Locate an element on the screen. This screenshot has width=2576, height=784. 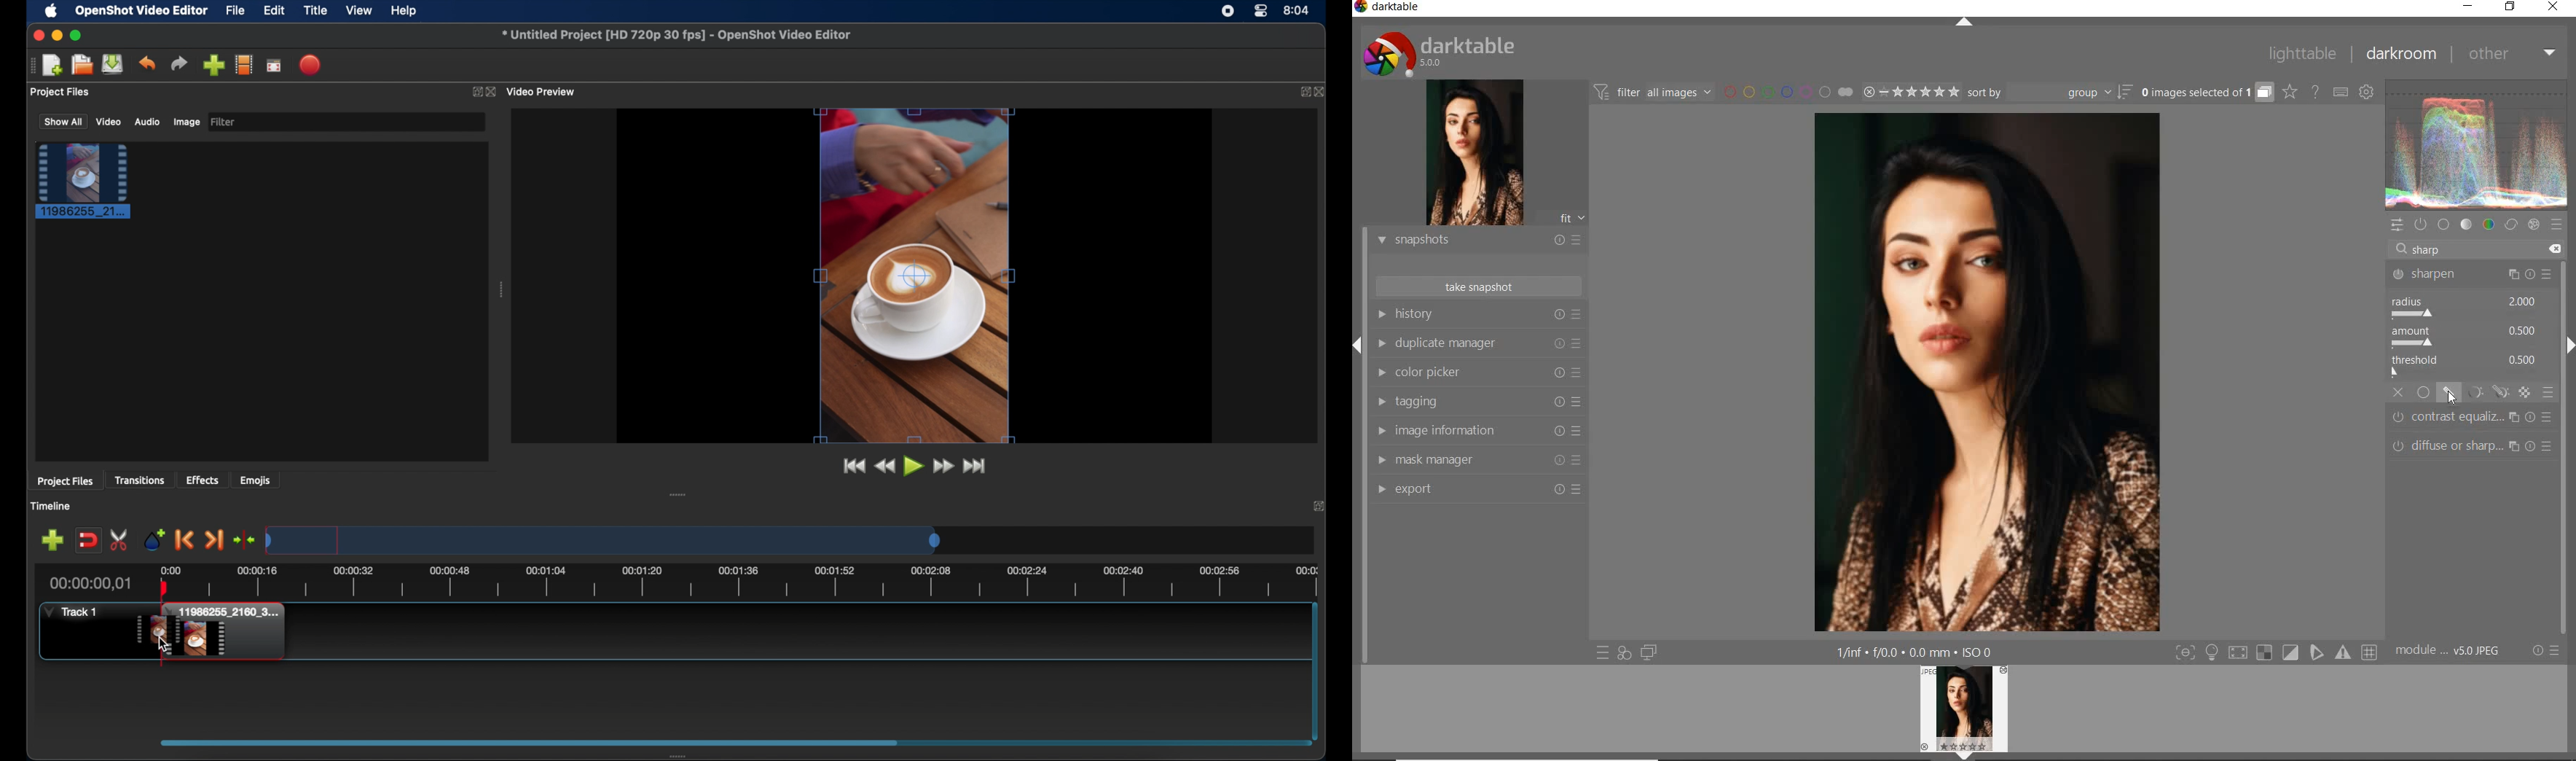
track1 is located at coordinates (71, 612).